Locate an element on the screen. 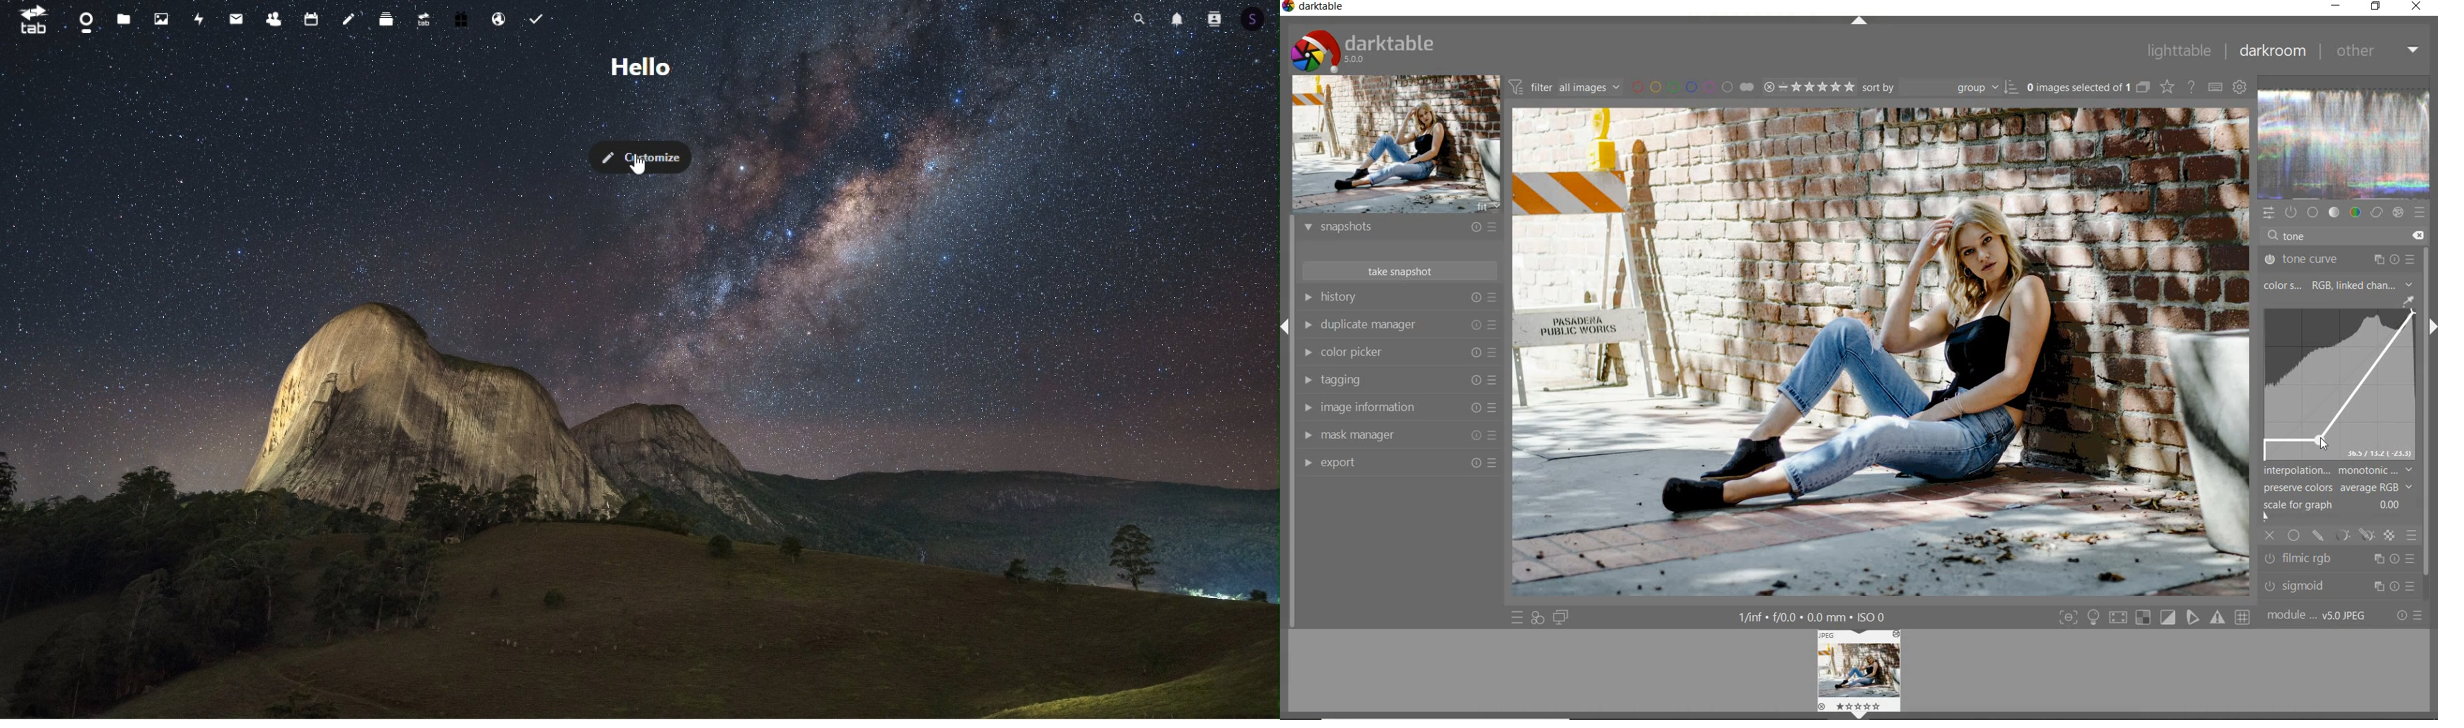 This screenshot has height=728, width=2464. tone curve map is located at coordinates (2340, 386).